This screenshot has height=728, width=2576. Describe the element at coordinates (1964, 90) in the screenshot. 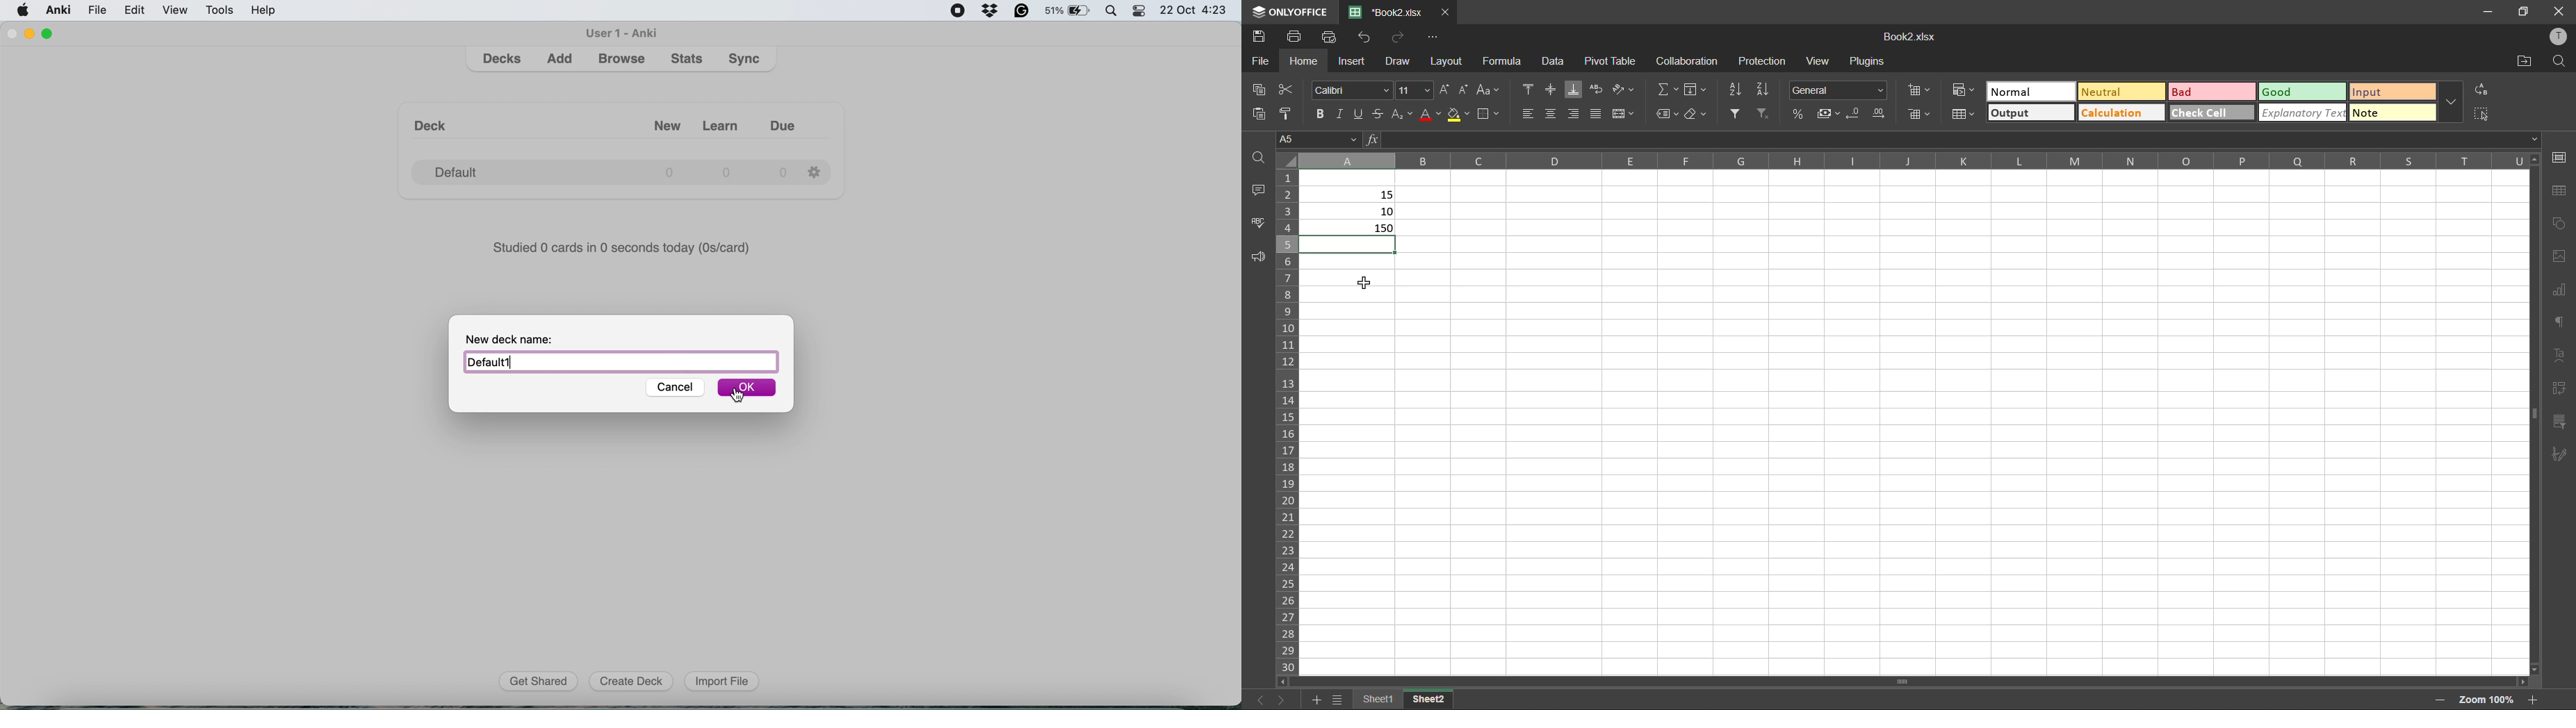

I see `conditional formatting` at that location.